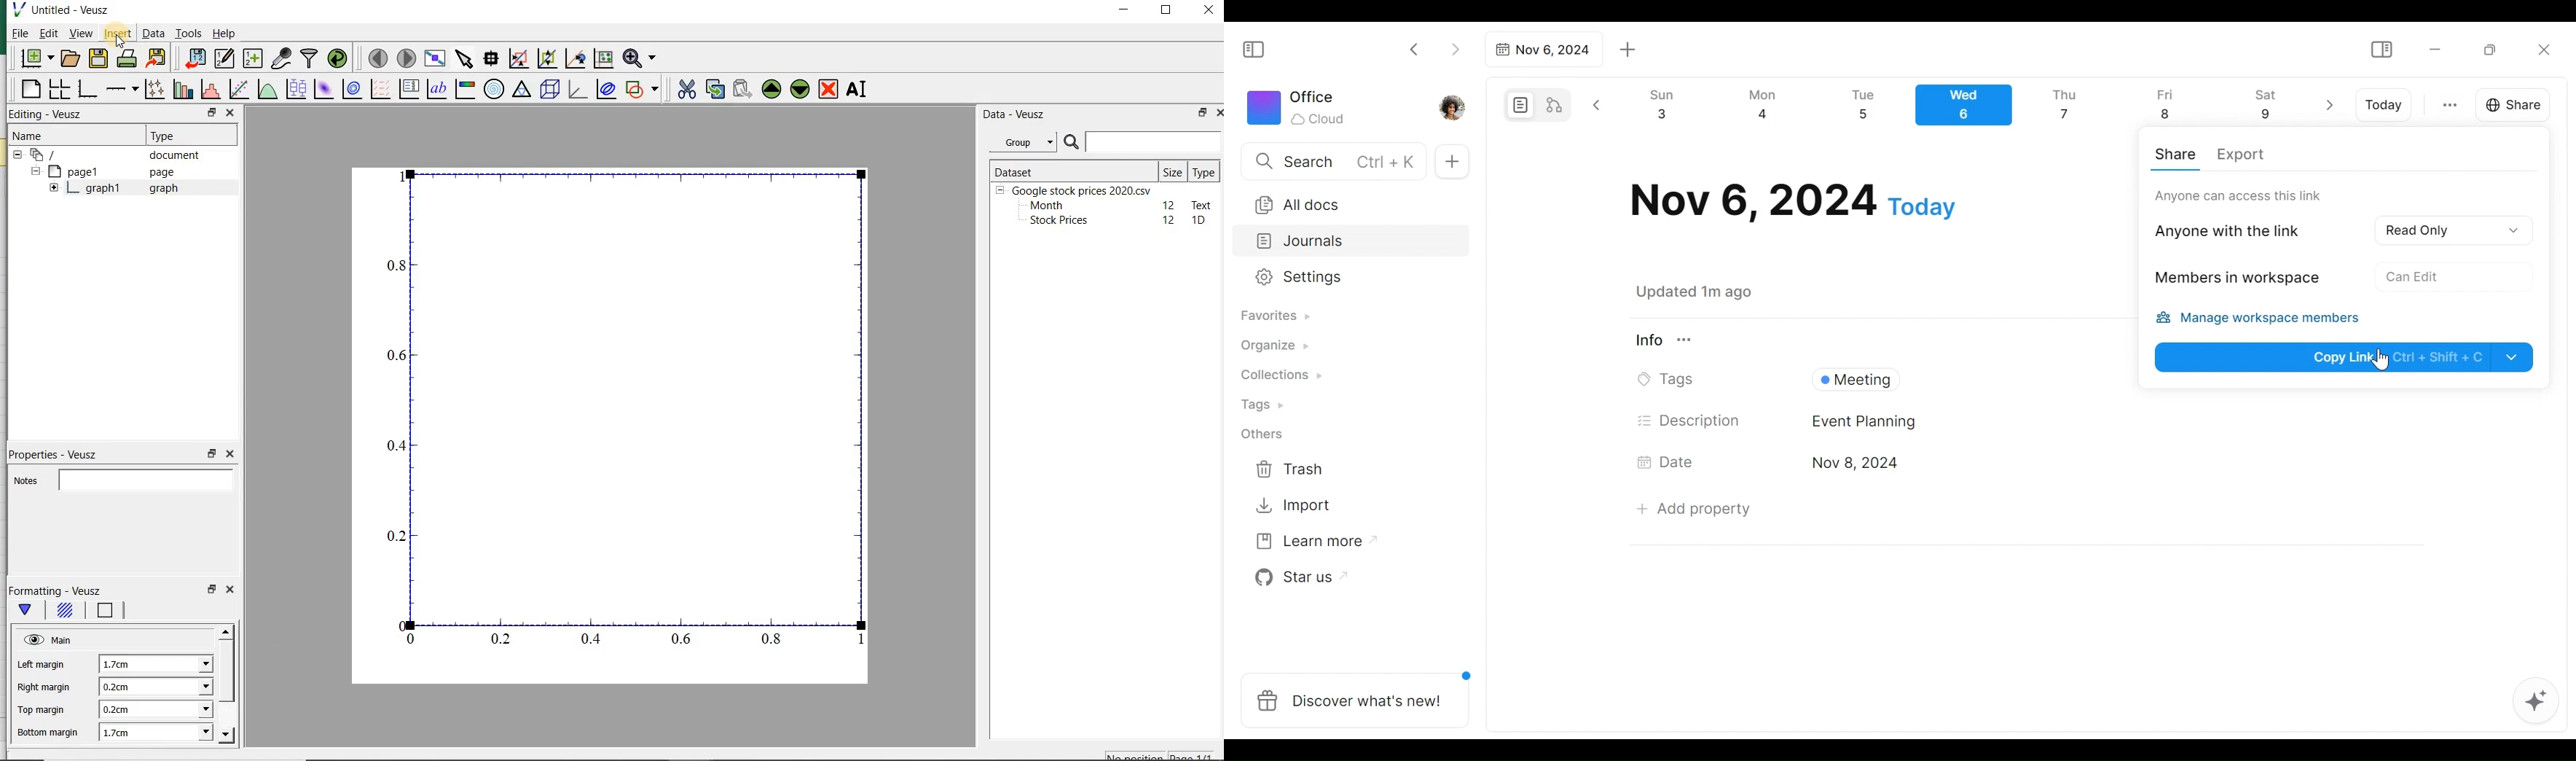  I want to click on arrange graphs in a grid, so click(58, 90).